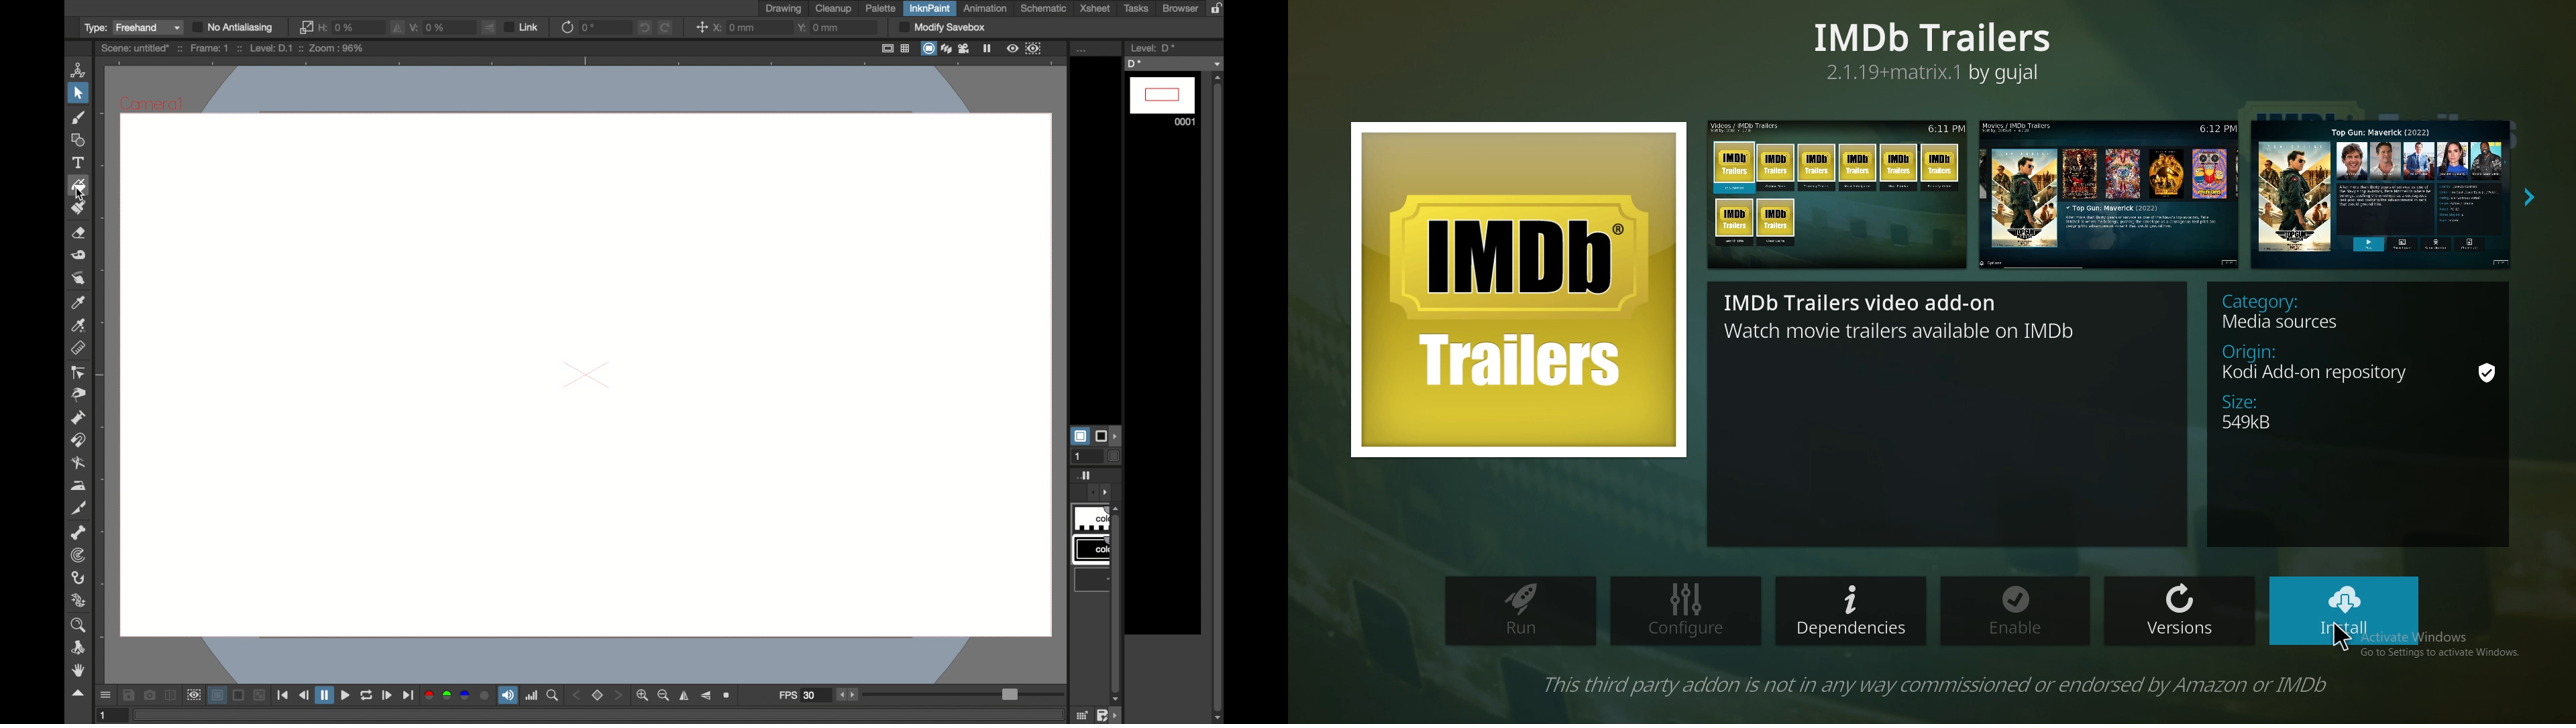 This screenshot has height=728, width=2576. What do you see at coordinates (2345, 640) in the screenshot?
I see `cursor` at bounding box center [2345, 640].